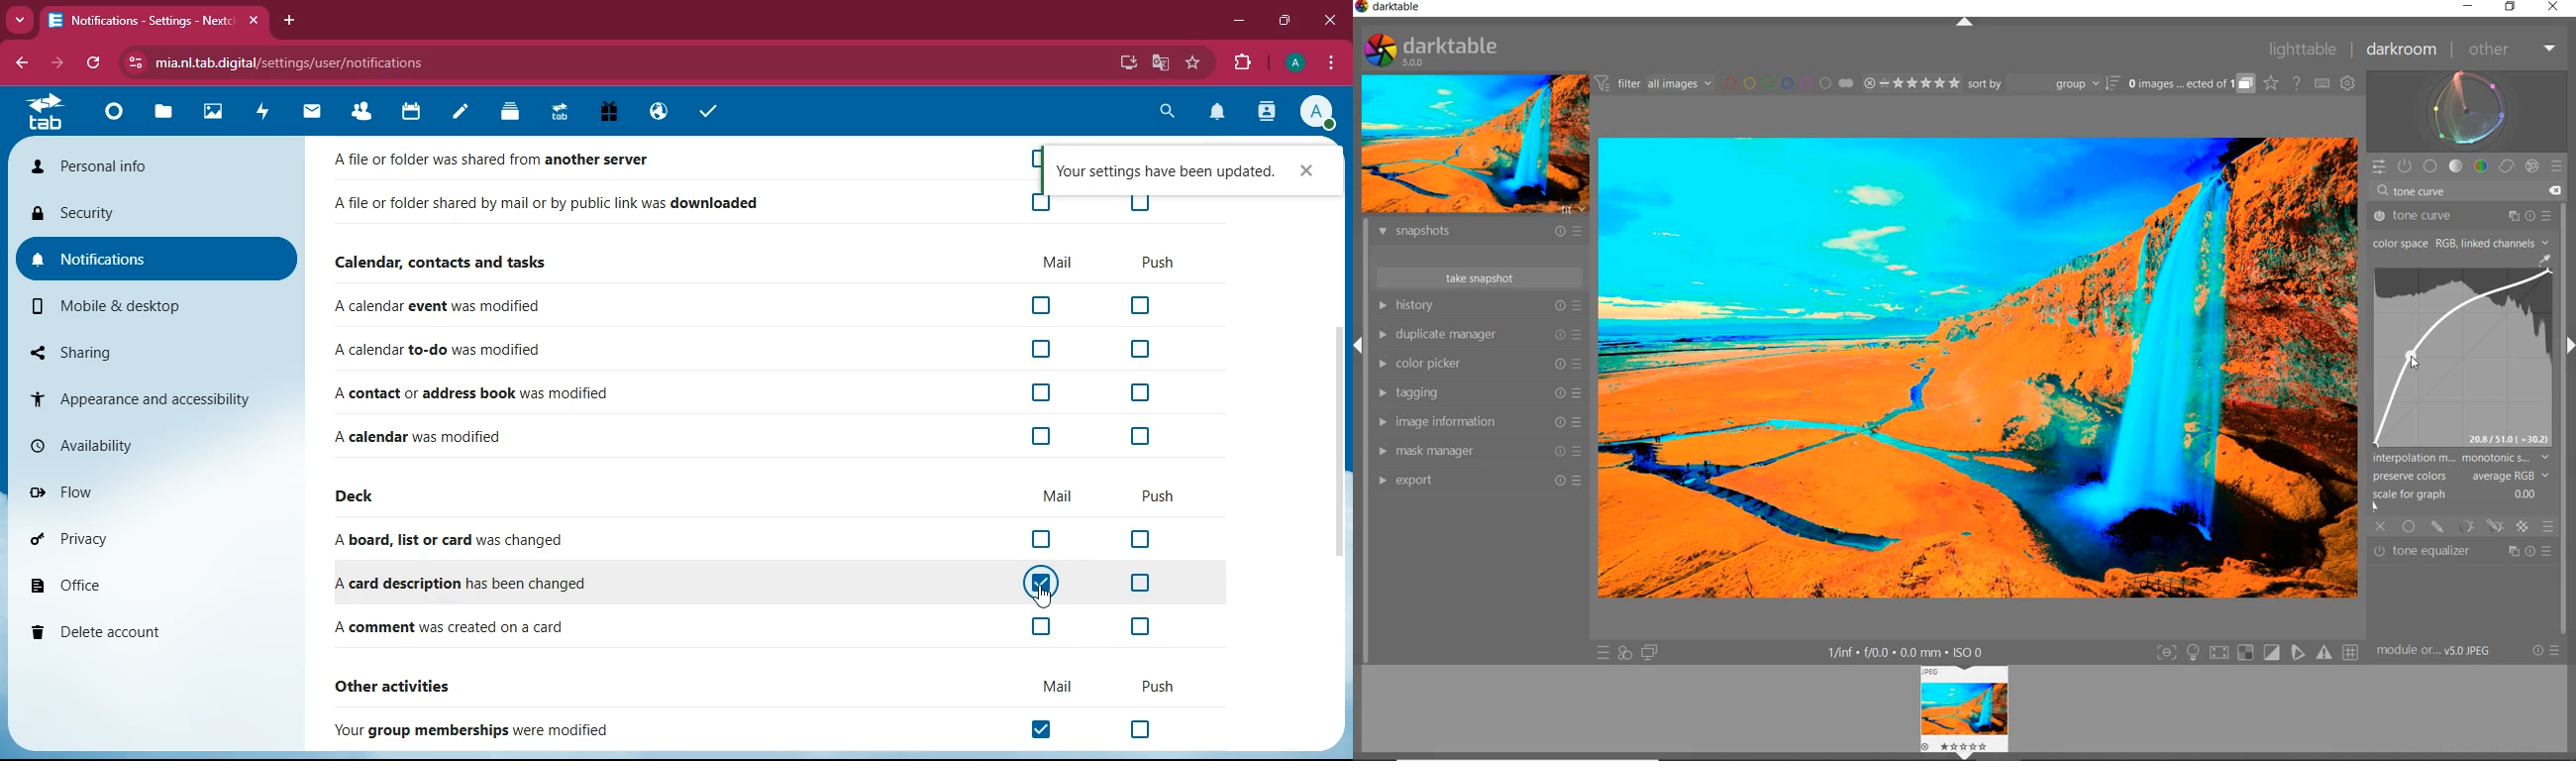  I want to click on tagging, so click(1479, 393).